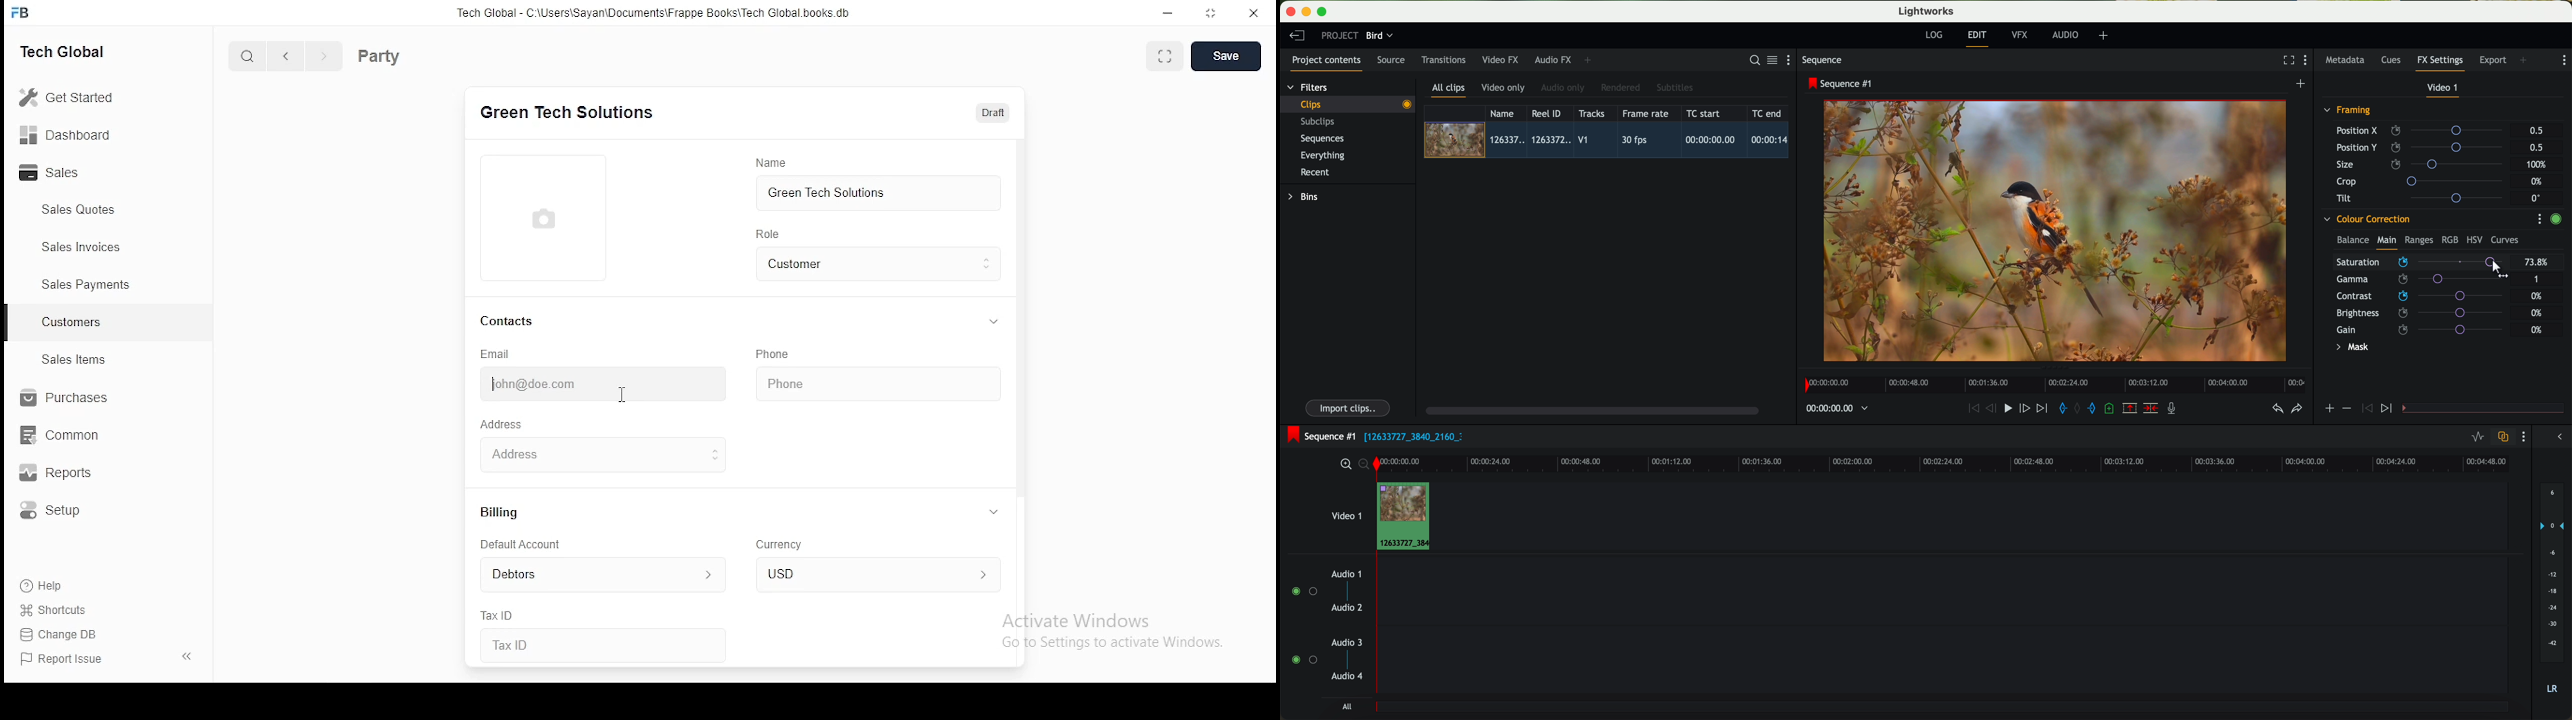  I want to click on logo thumbnail, so click(546, 217).